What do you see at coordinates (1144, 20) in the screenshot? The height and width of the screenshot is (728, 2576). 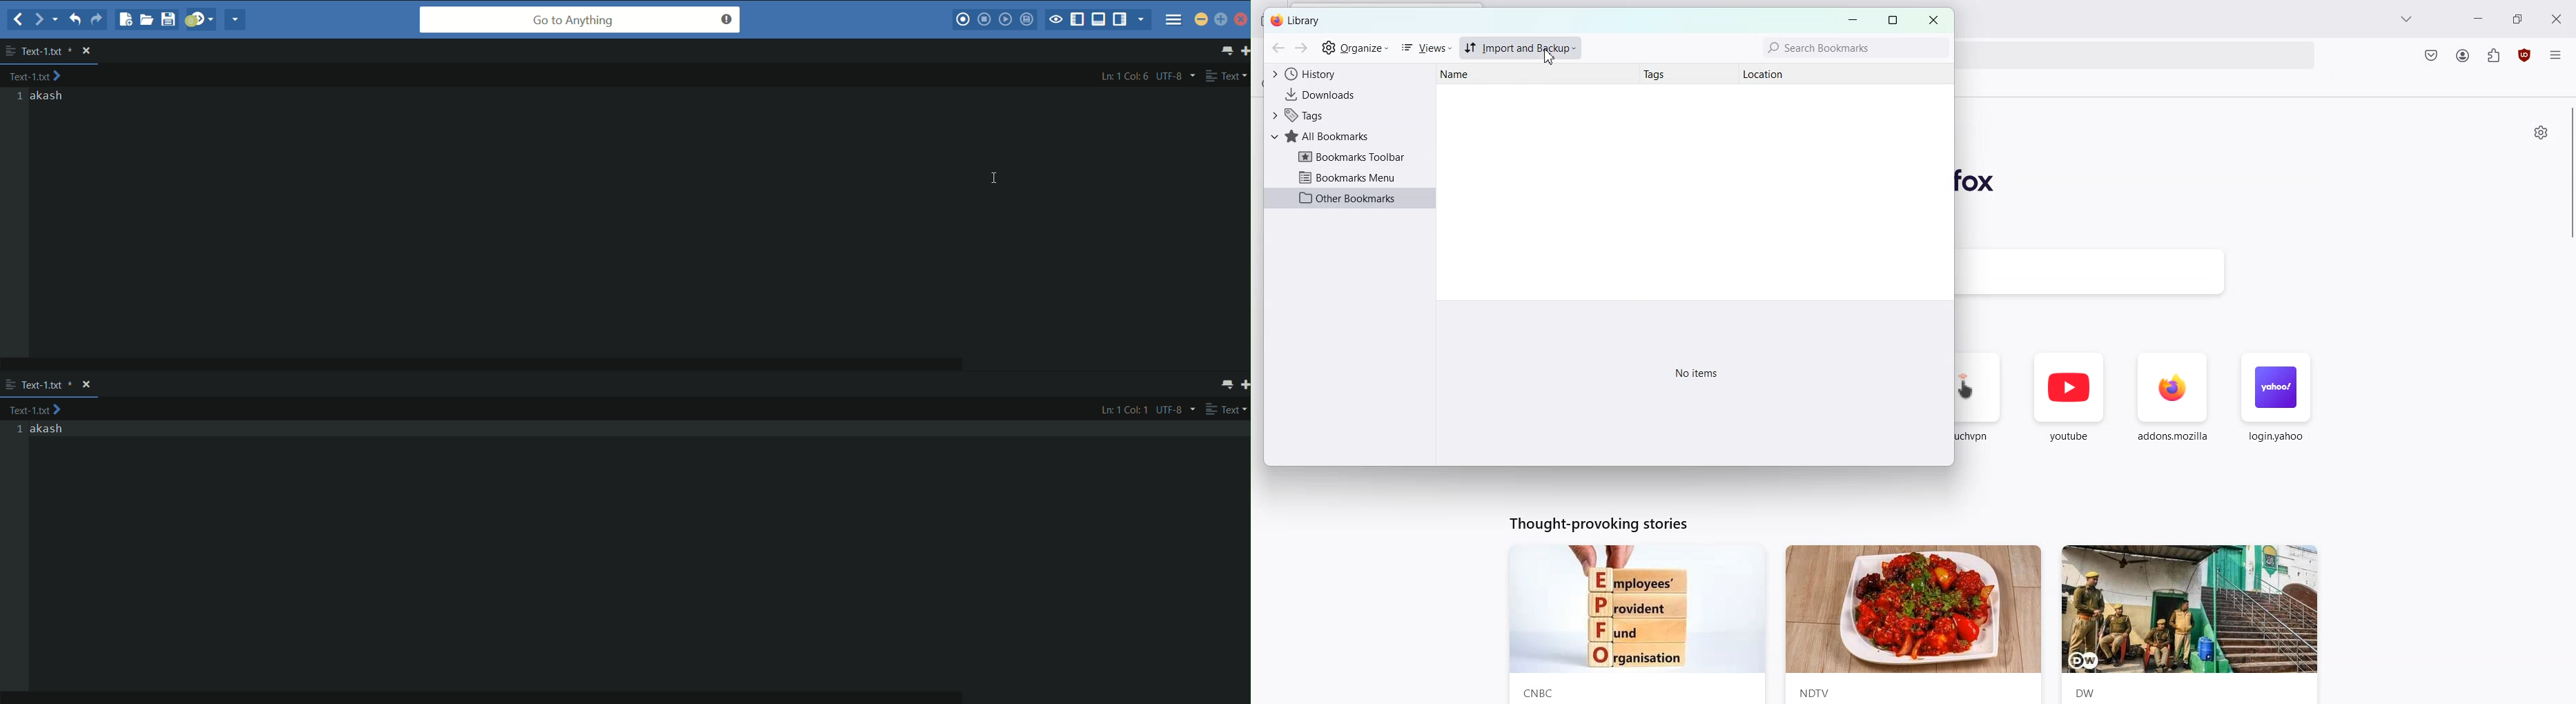 I see `show specific sidebar/tab` at bounding box center [1144, 20].